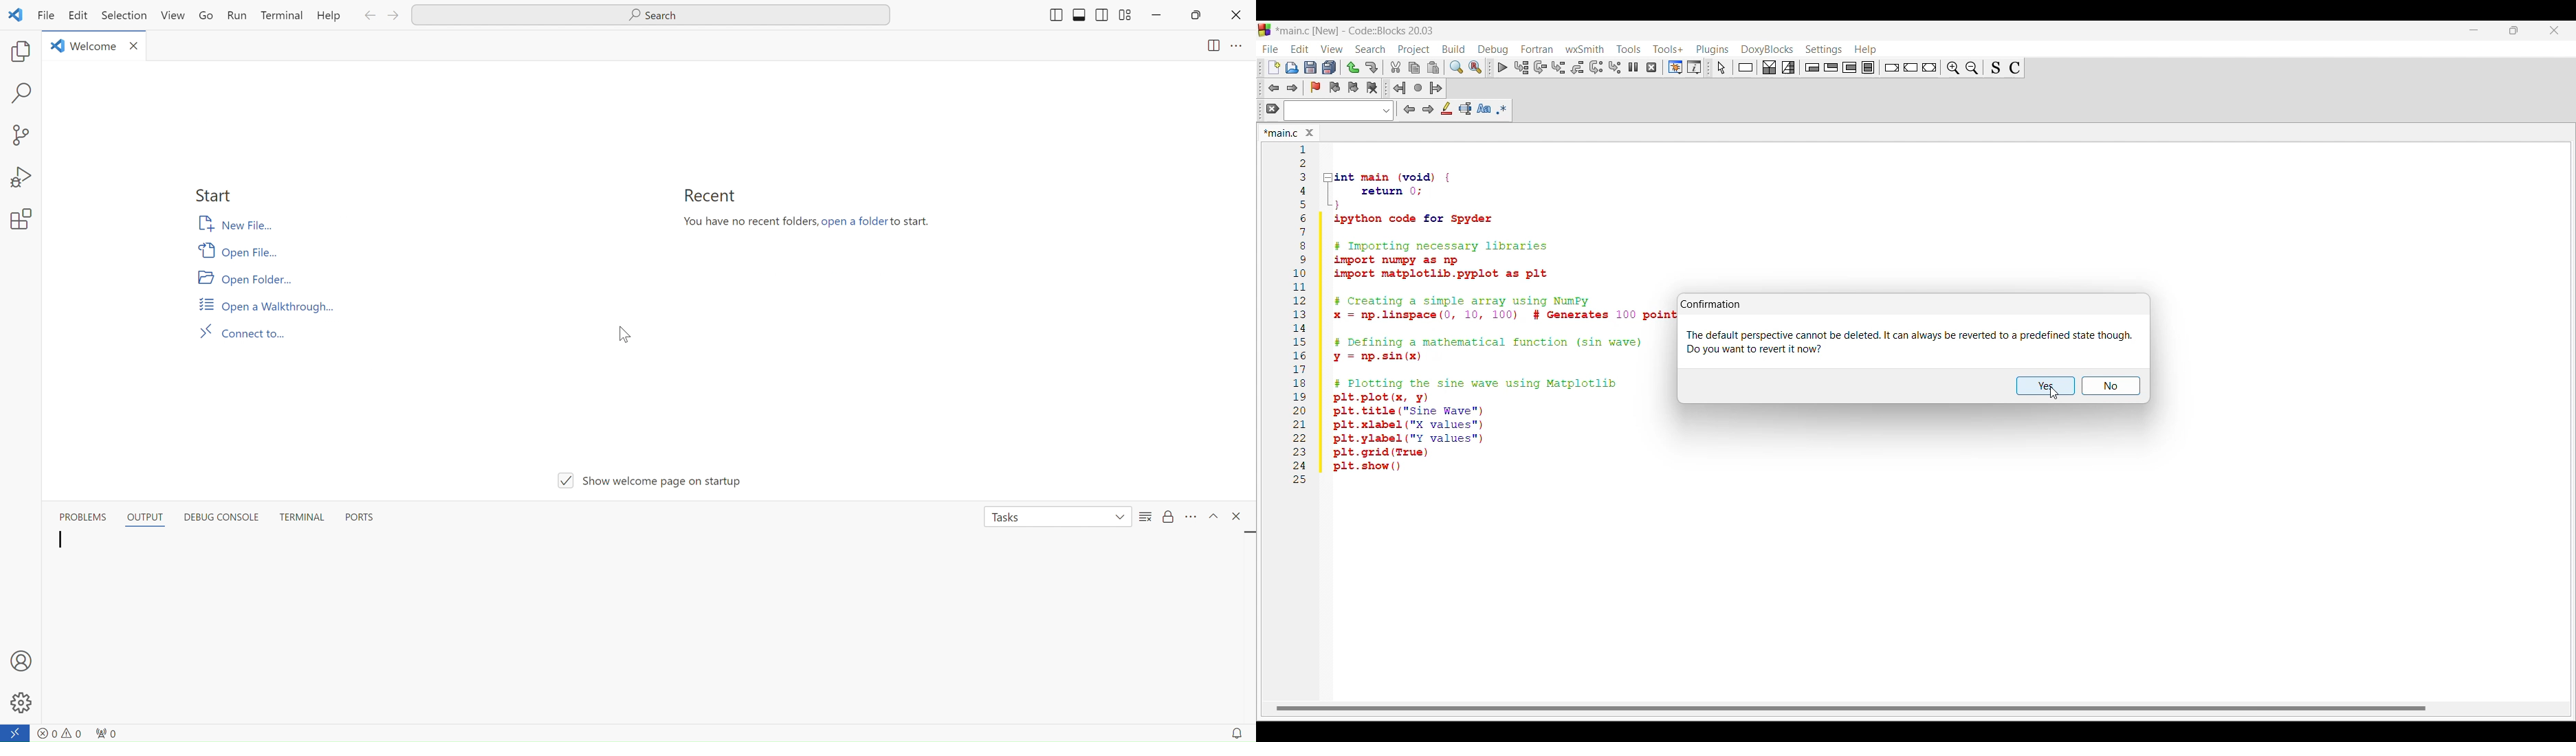  Describe the element at coordinates (1456, 67) in the screenshot. I see `Find` at that location.